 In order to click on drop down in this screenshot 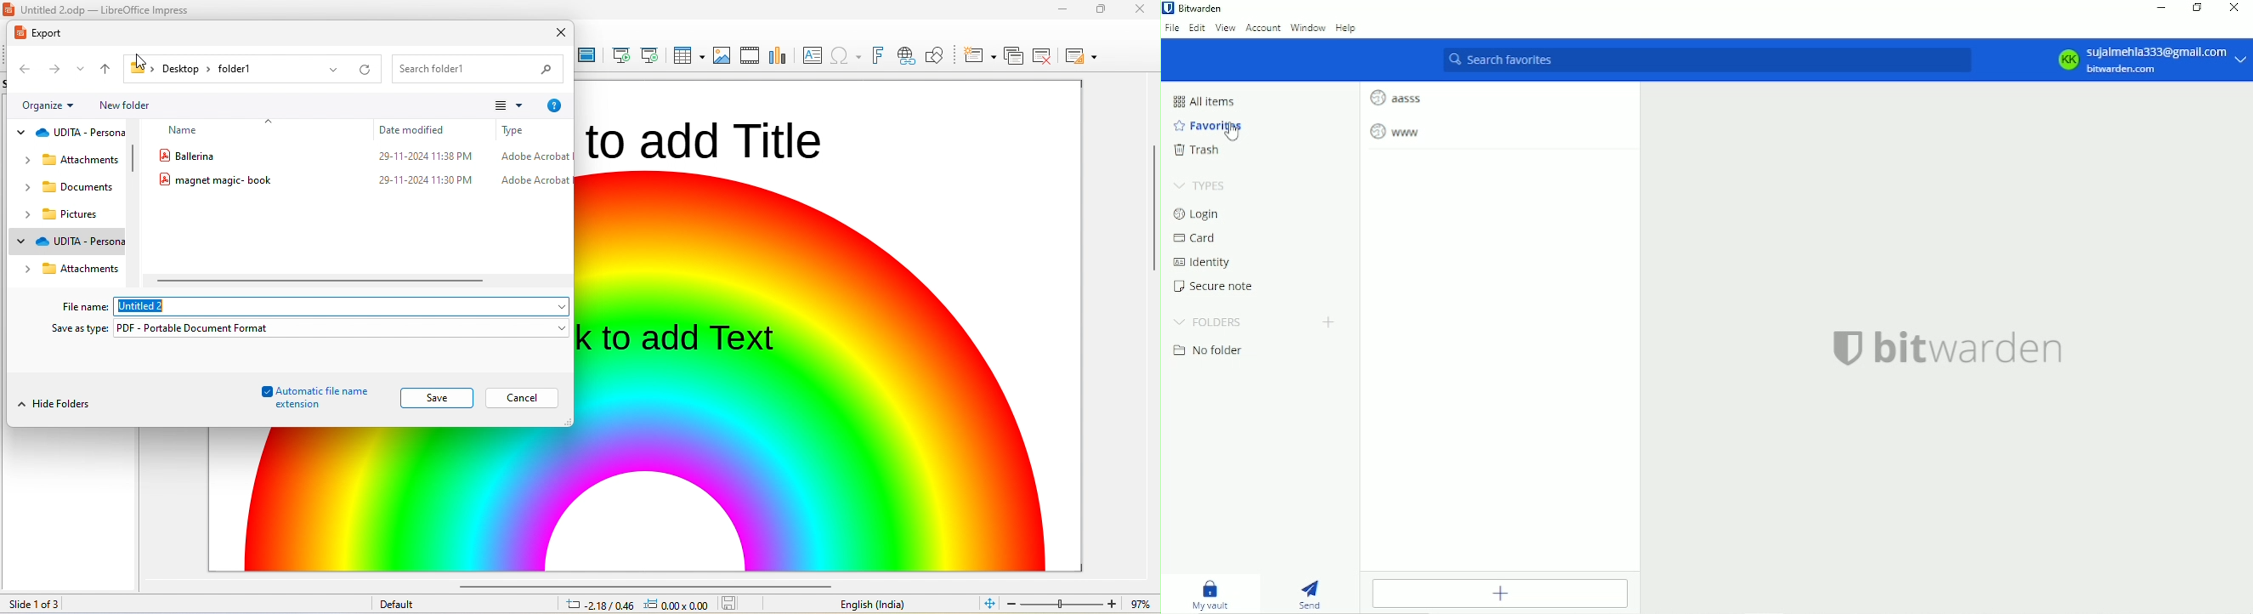, I will do `click(556, 306)`.